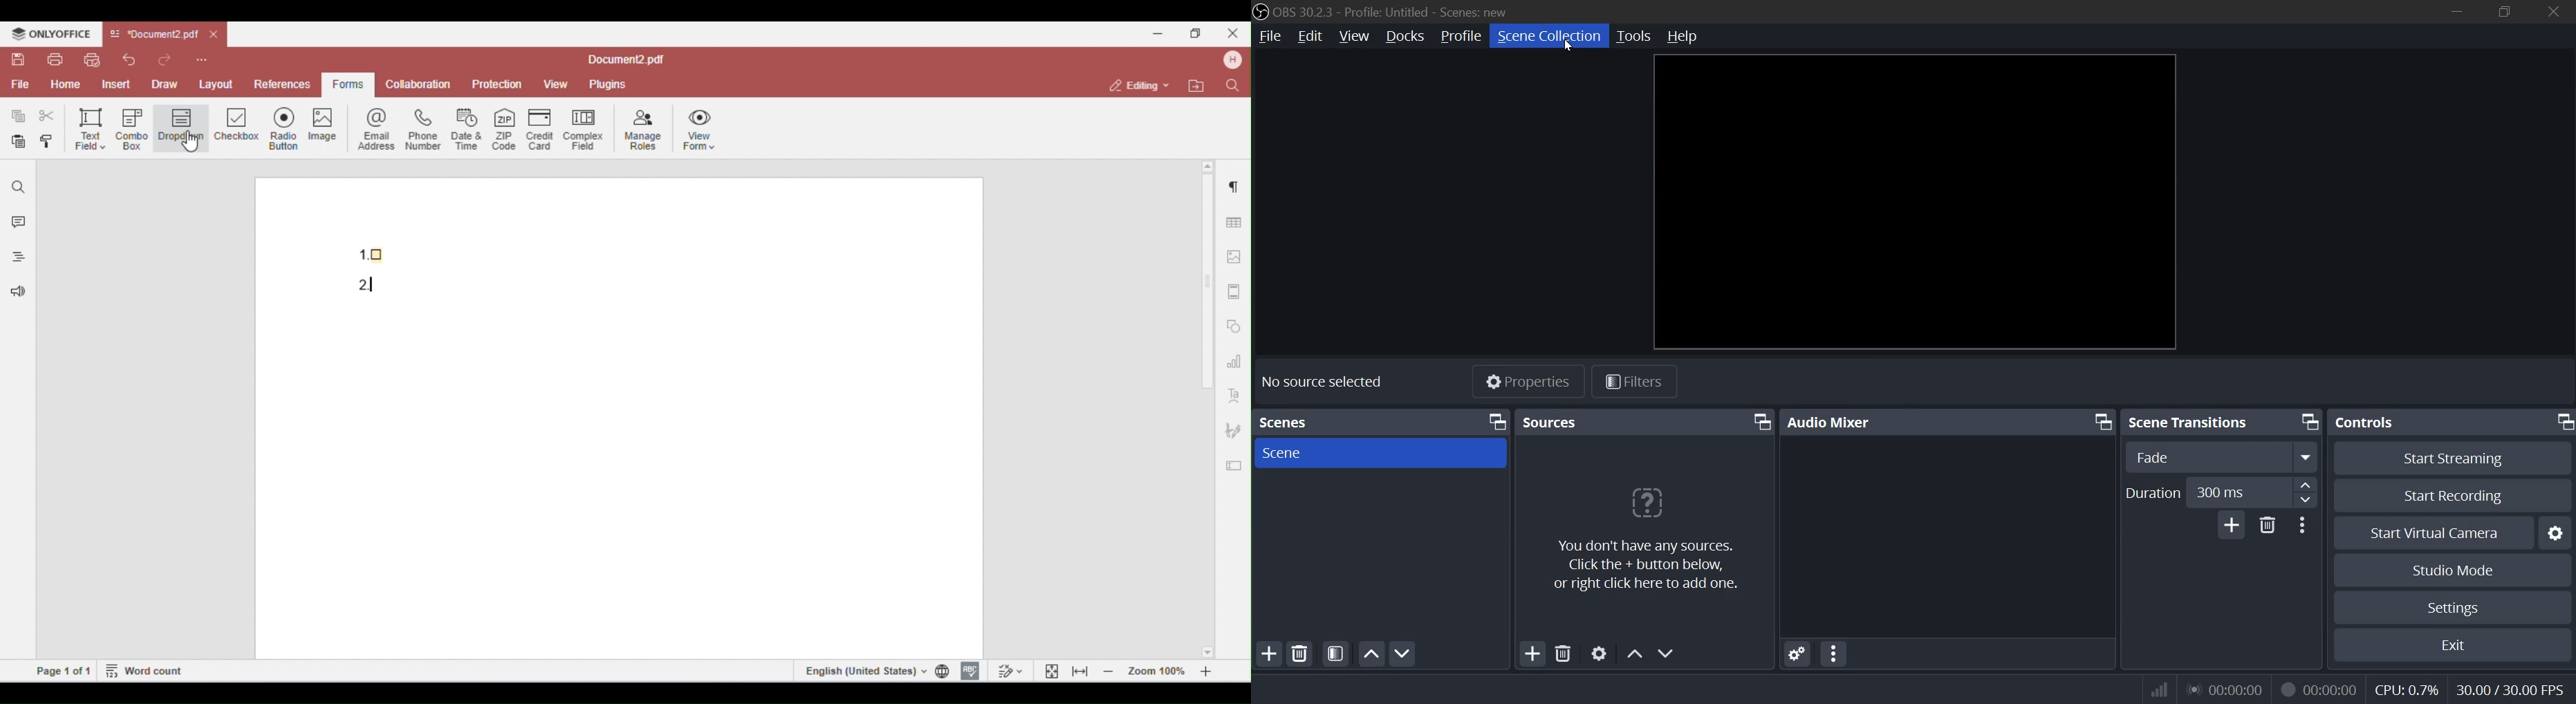 The height and width of the screenshot is (728, 2576). Describe the element at coordinates (2221, 491) in the screenshot. I see `duration number` at that location.